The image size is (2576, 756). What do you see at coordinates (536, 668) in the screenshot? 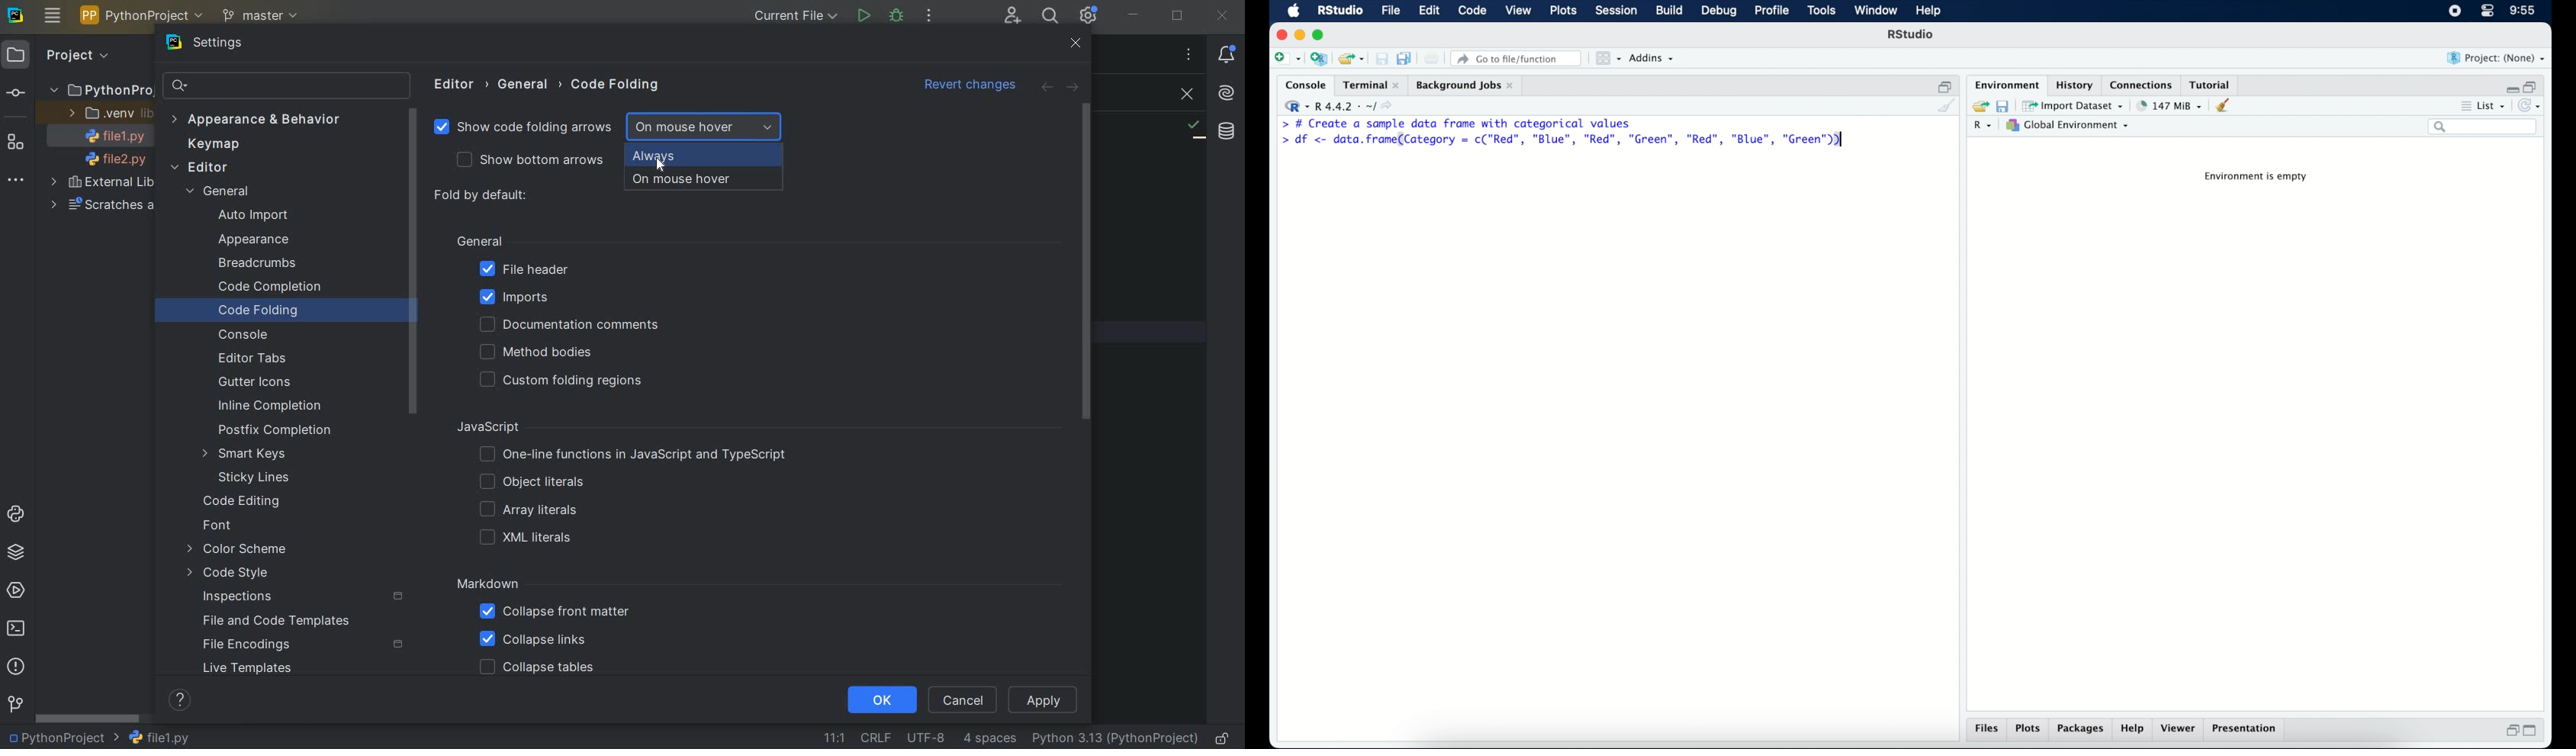
I see `COLLAPSE TABLES` at bounding box center [536, 668].